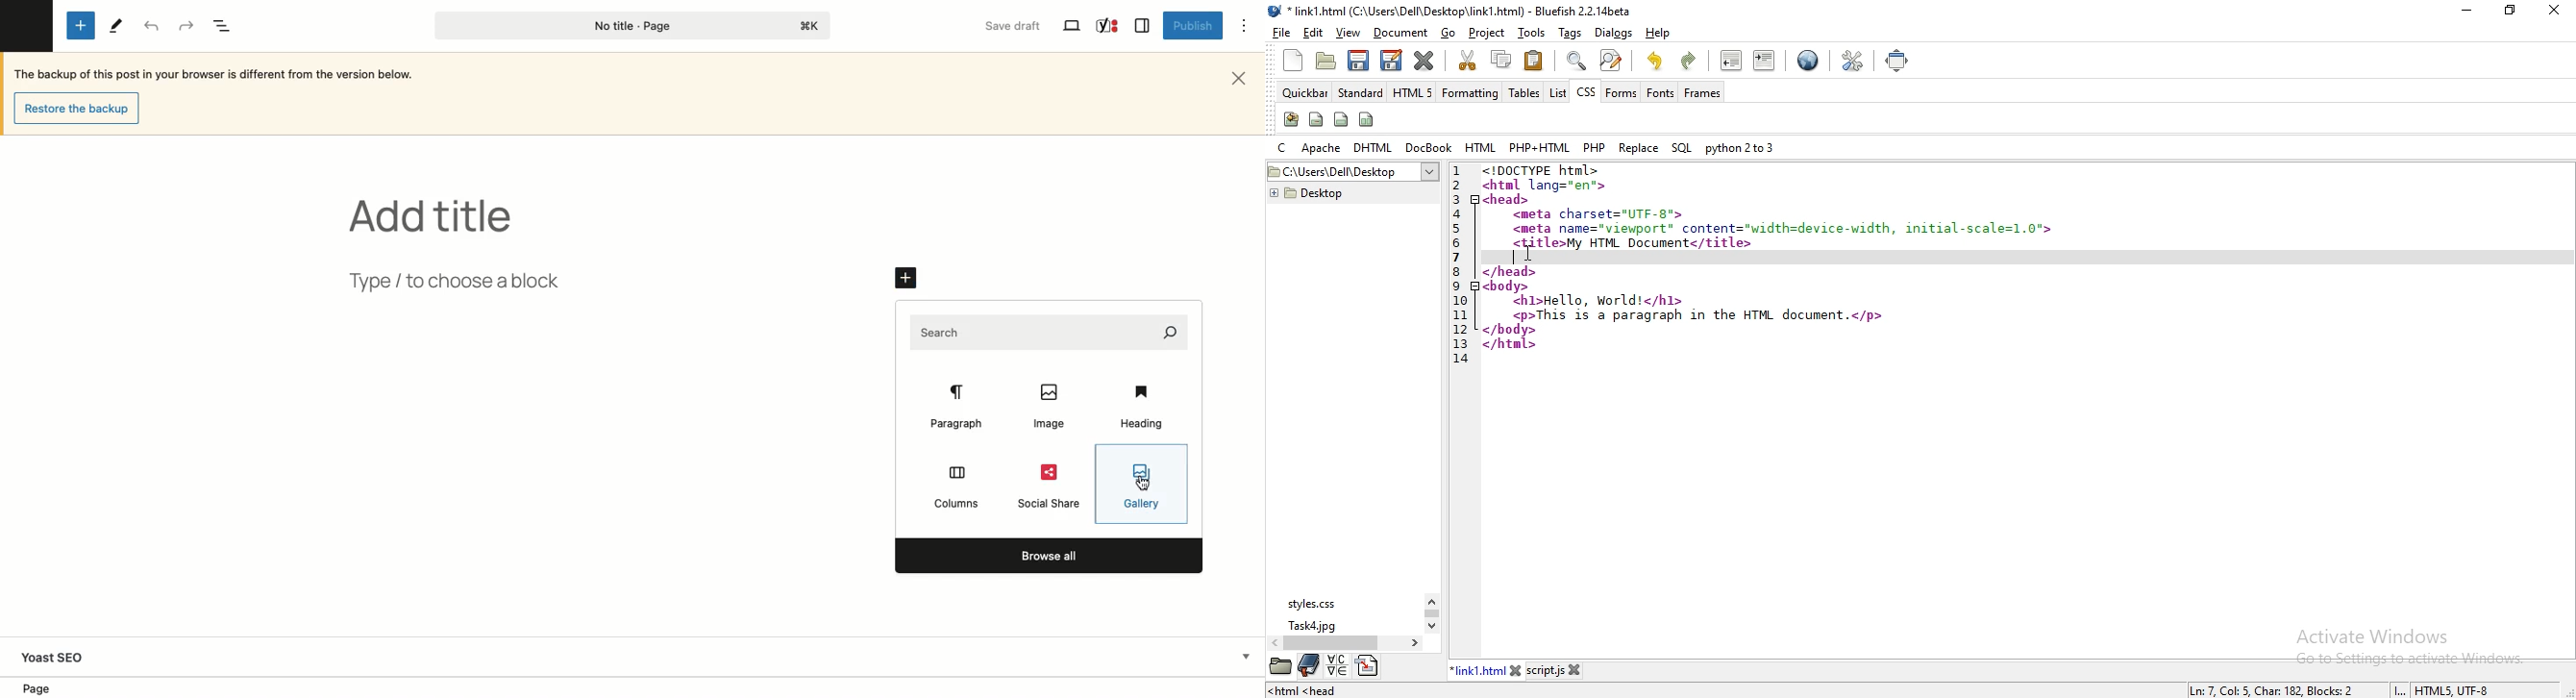 This screenshot has width=2576, height=700. I want to click on list, so click(1556, 91).